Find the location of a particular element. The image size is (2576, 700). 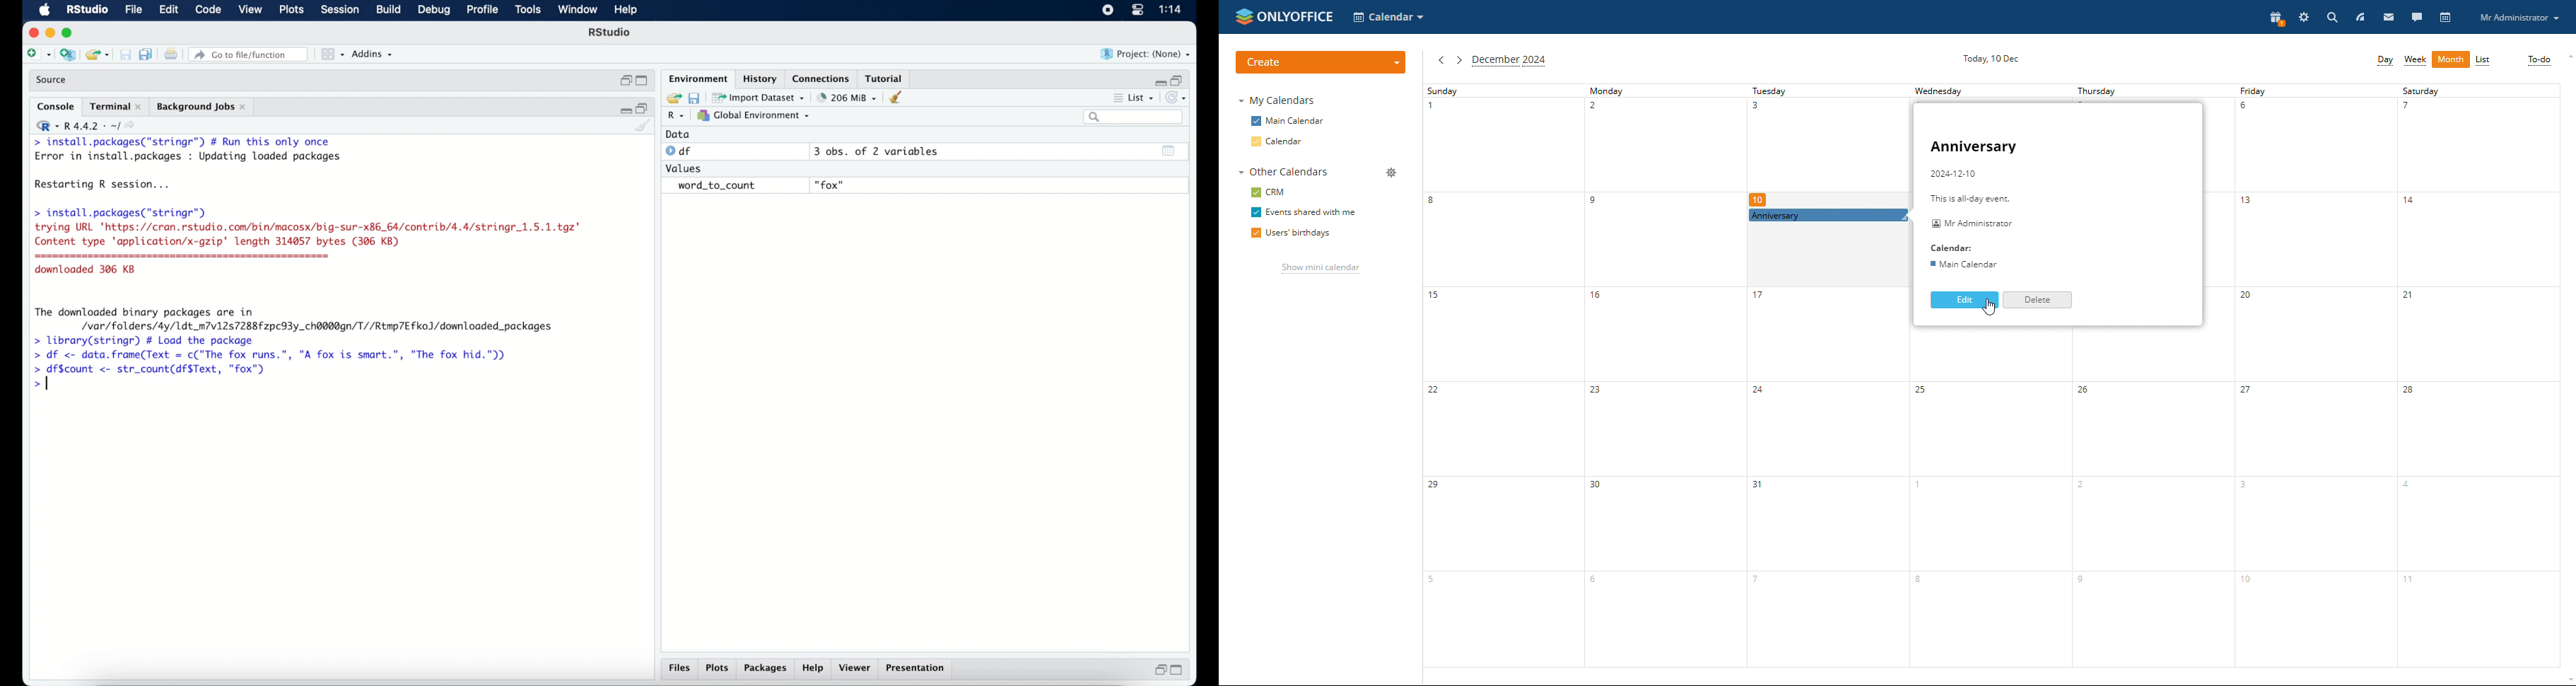

R Studio is located at coordinates (86, 10).